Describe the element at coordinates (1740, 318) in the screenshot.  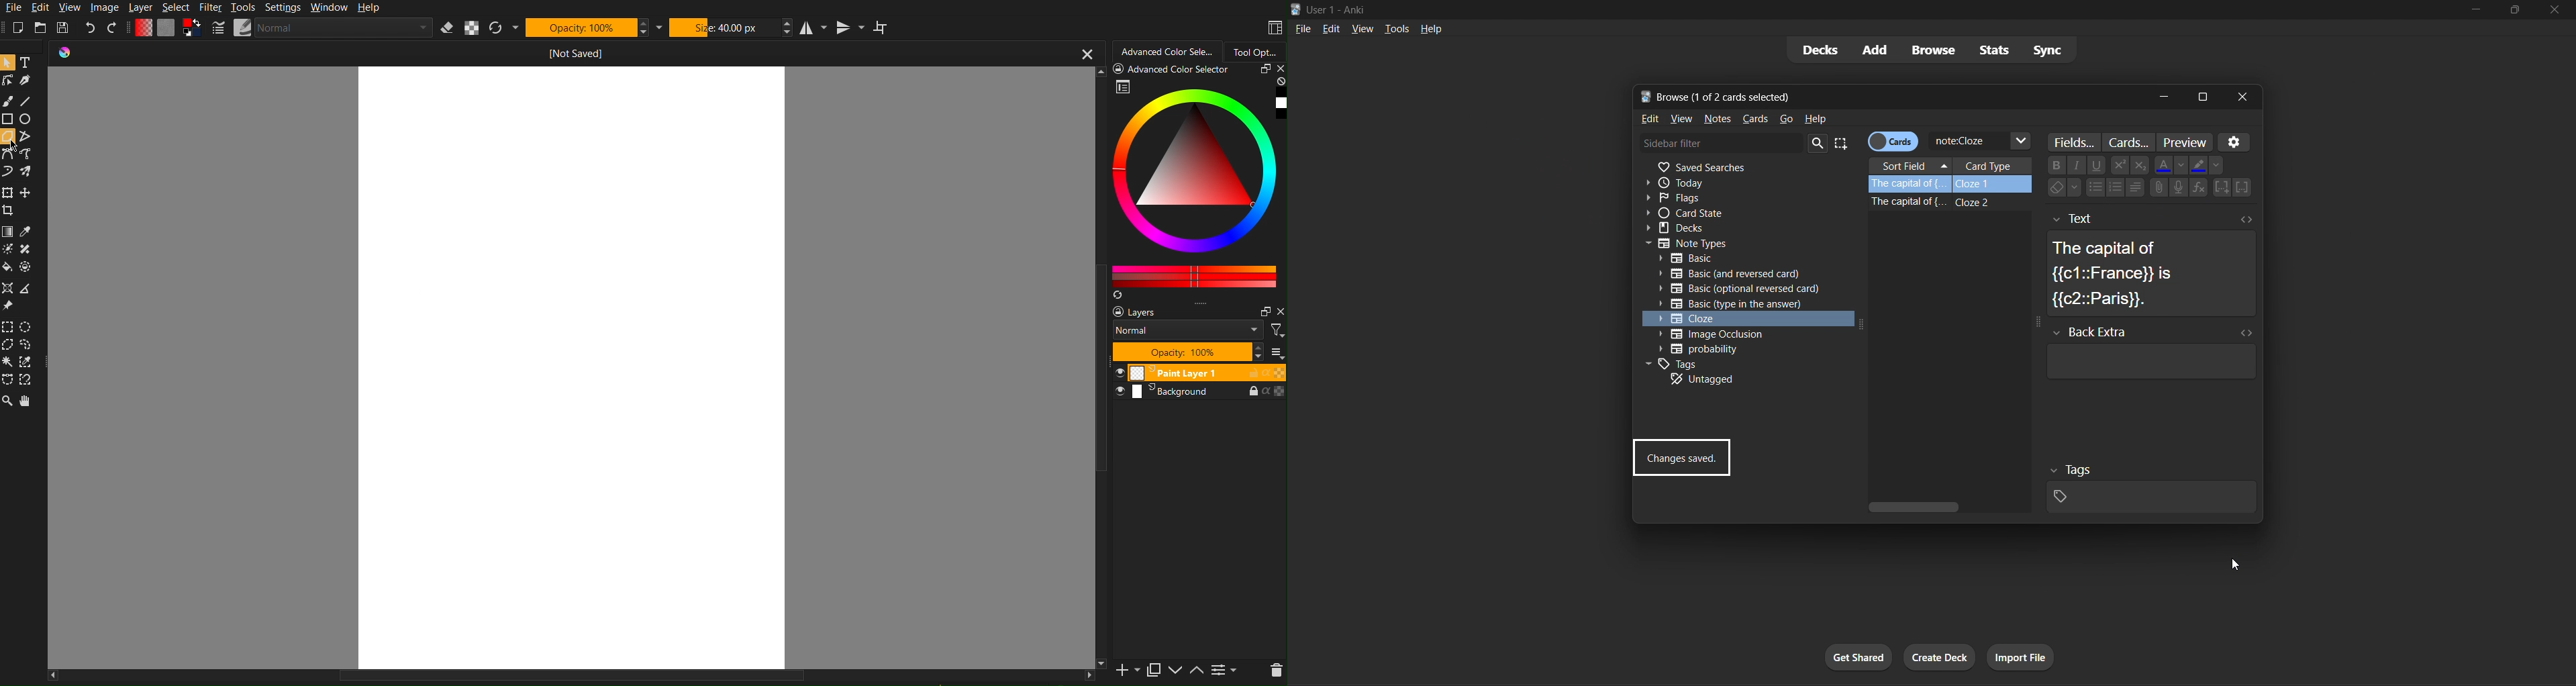
I see `cloze card filter` at that location.